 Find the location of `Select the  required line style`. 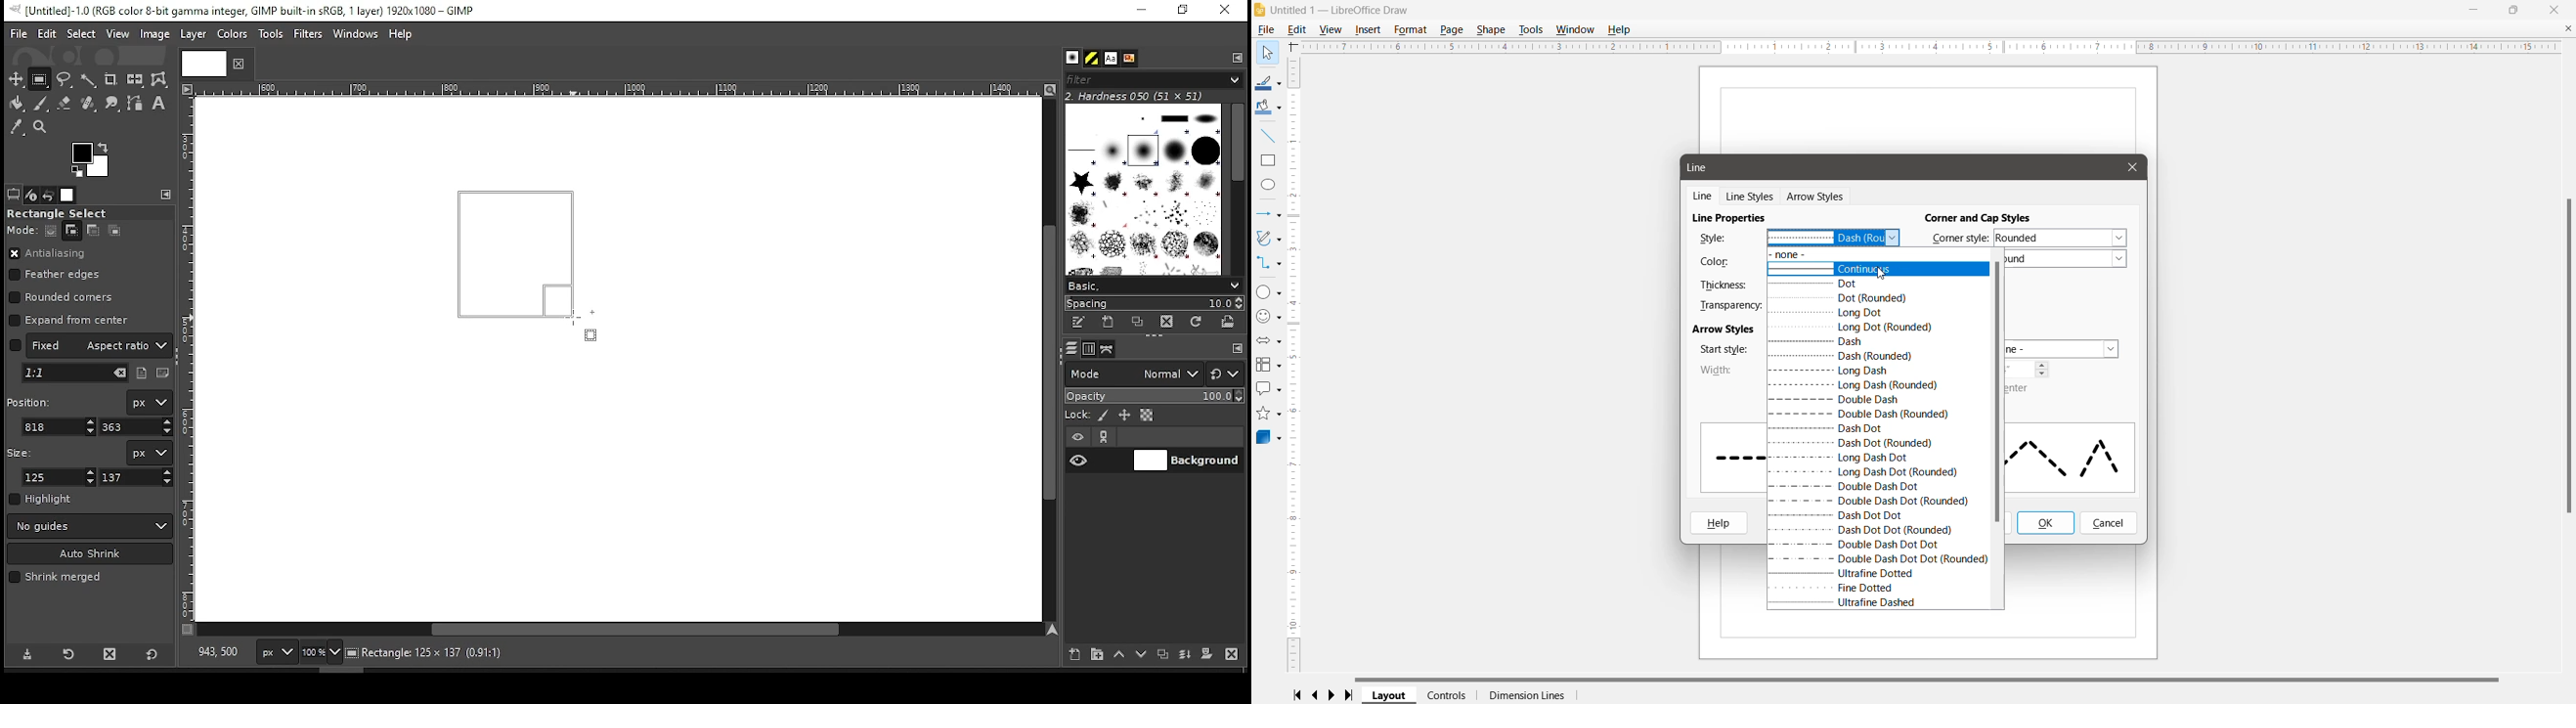

Select the  required line style is located at coordinates (1832, 237).